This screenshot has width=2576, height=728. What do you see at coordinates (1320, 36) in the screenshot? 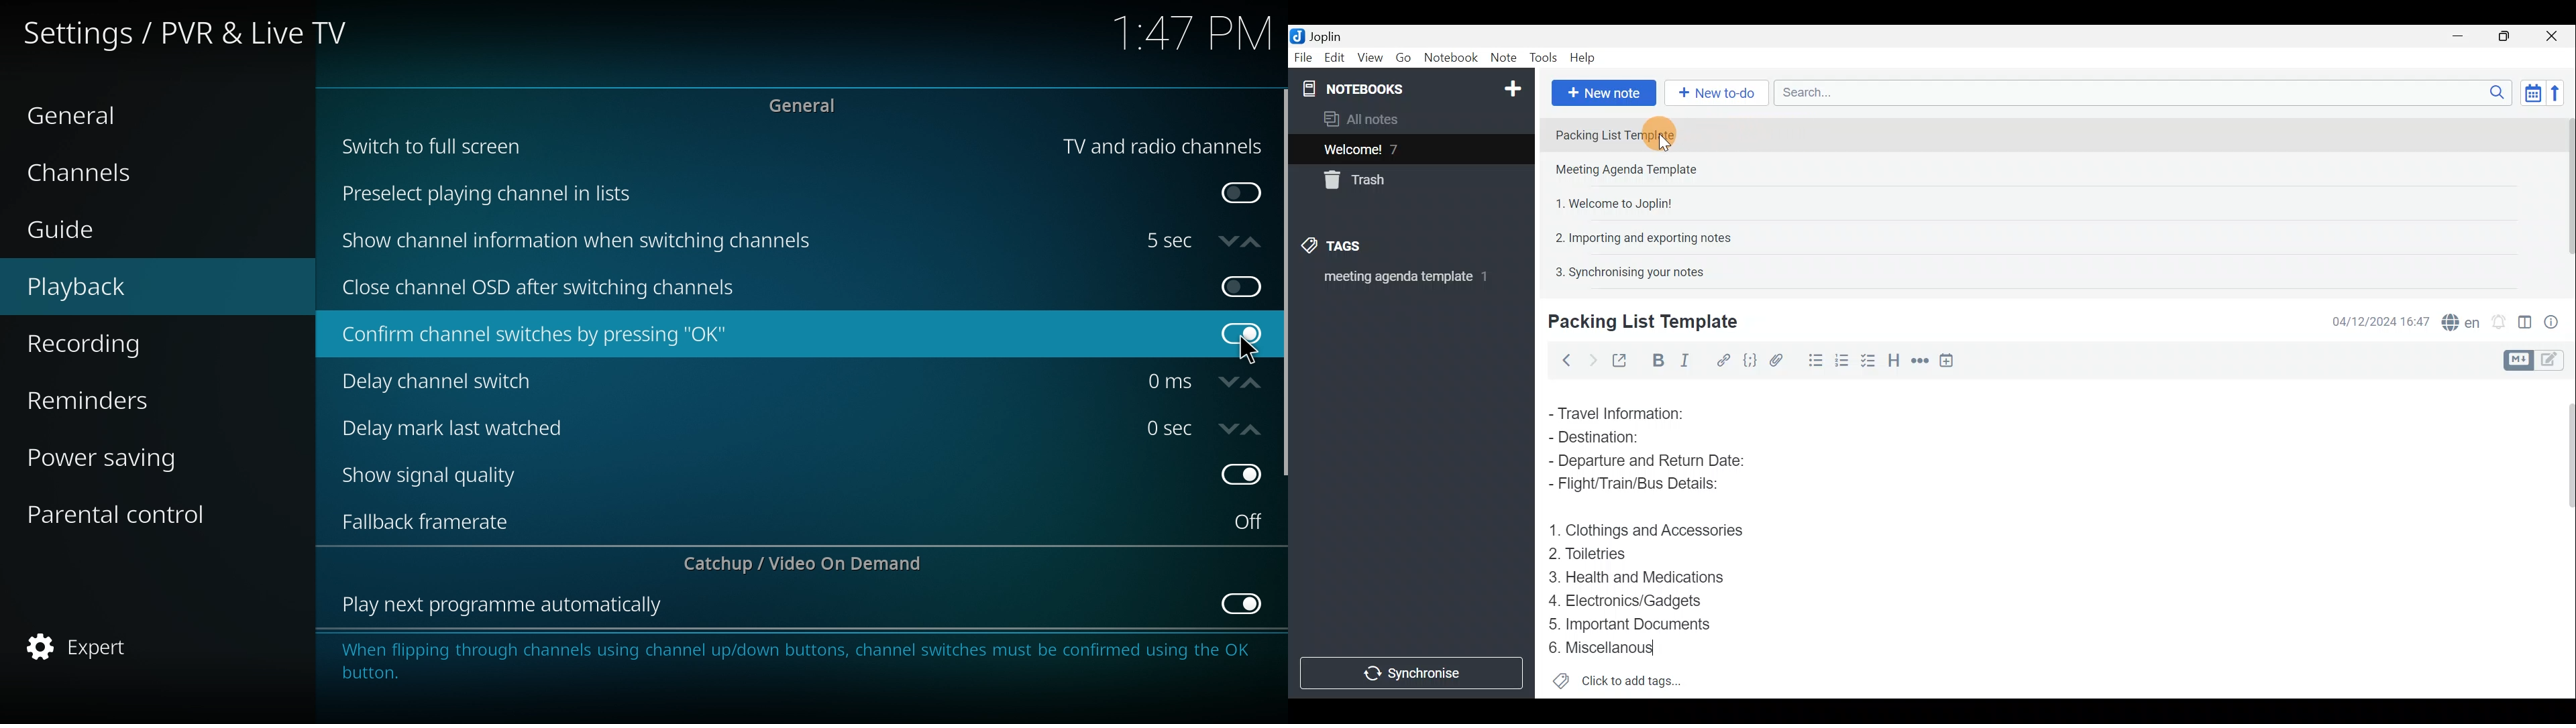
I see `Joplin` at bounding box center [1320, 36].